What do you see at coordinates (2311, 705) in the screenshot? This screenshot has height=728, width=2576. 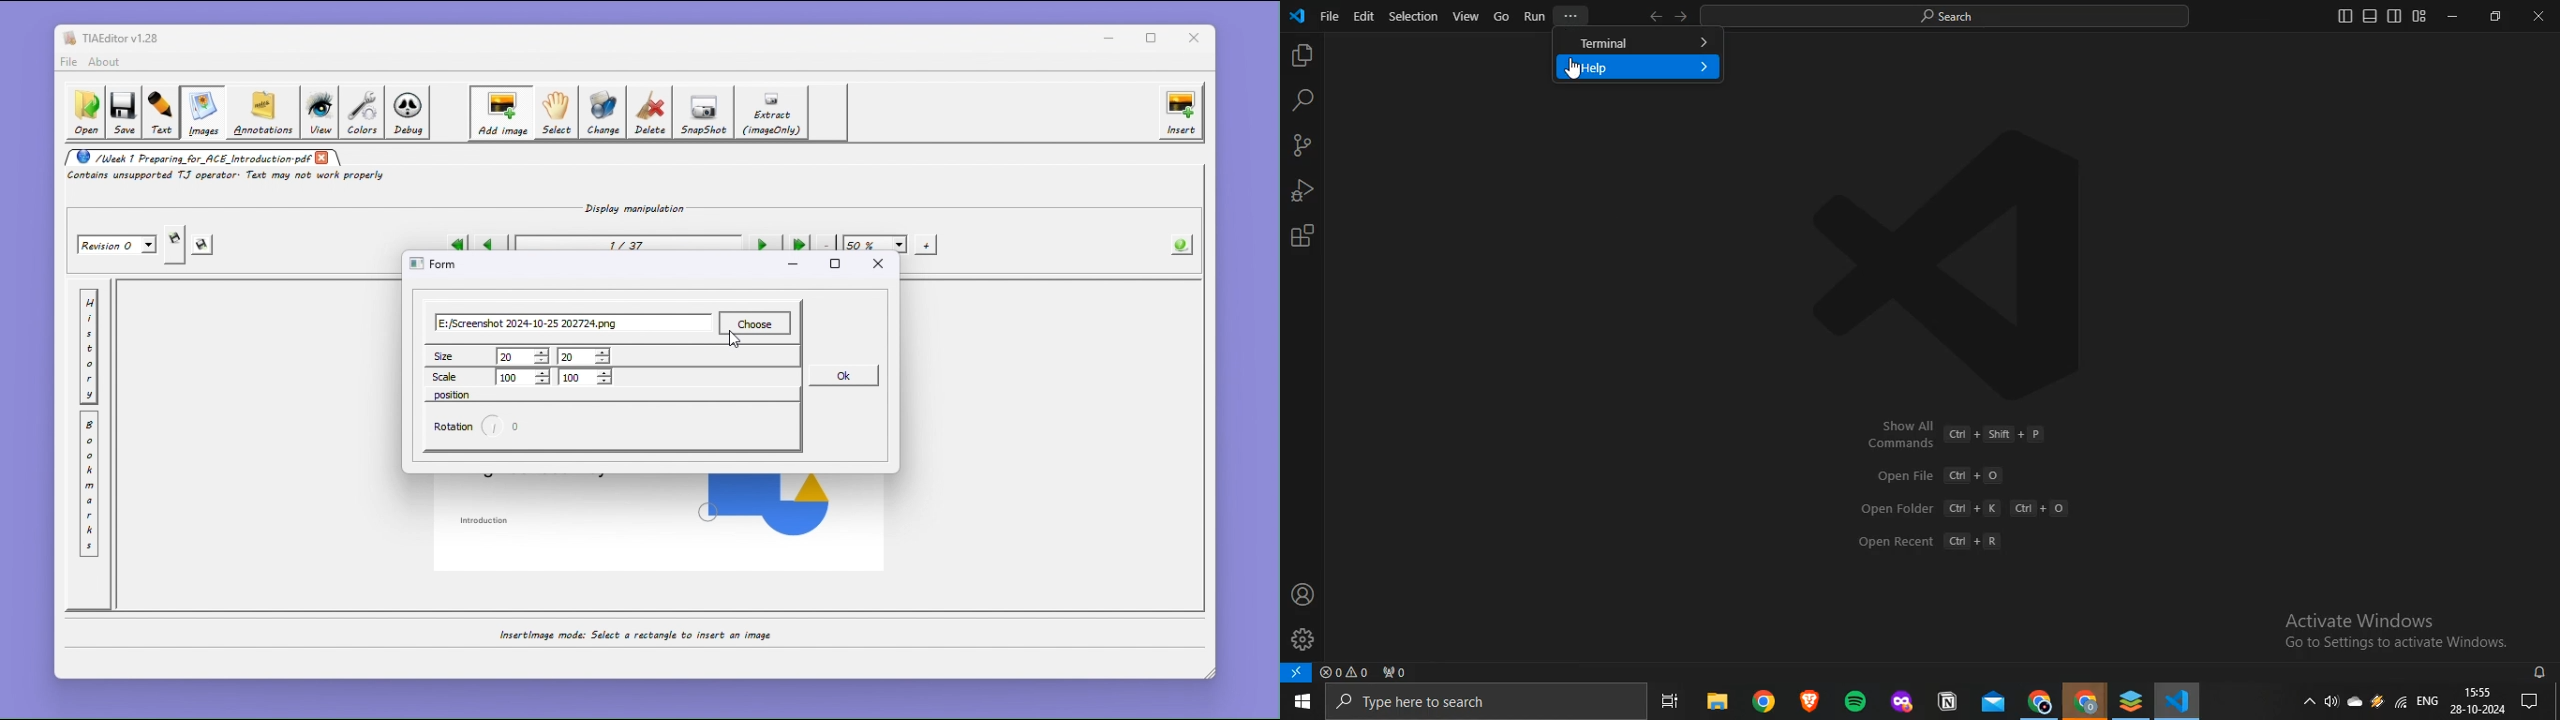 I see `show hidden icons` at bounding box center [2311, 705].